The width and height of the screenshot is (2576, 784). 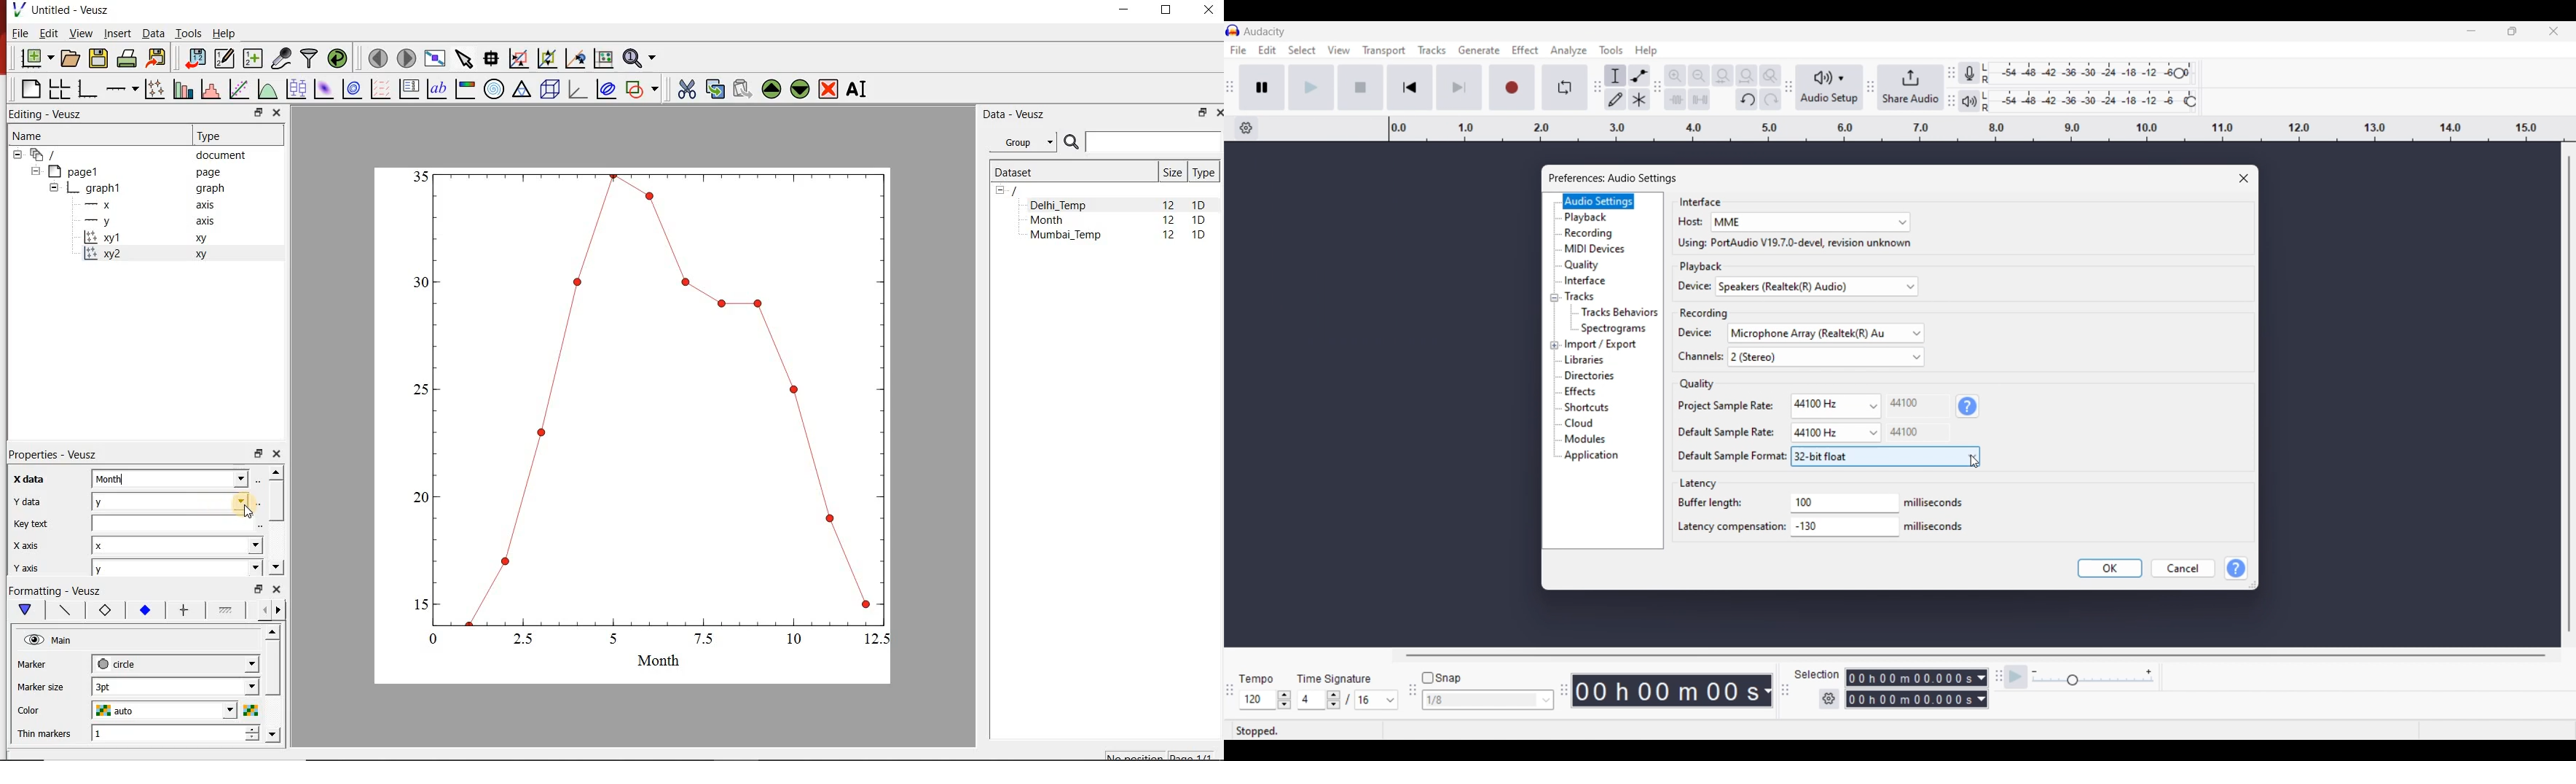 What do you see at coordinates (1908, 688) in the screenshot?
I see `Recording duration` at bounding box center [1908, 688].